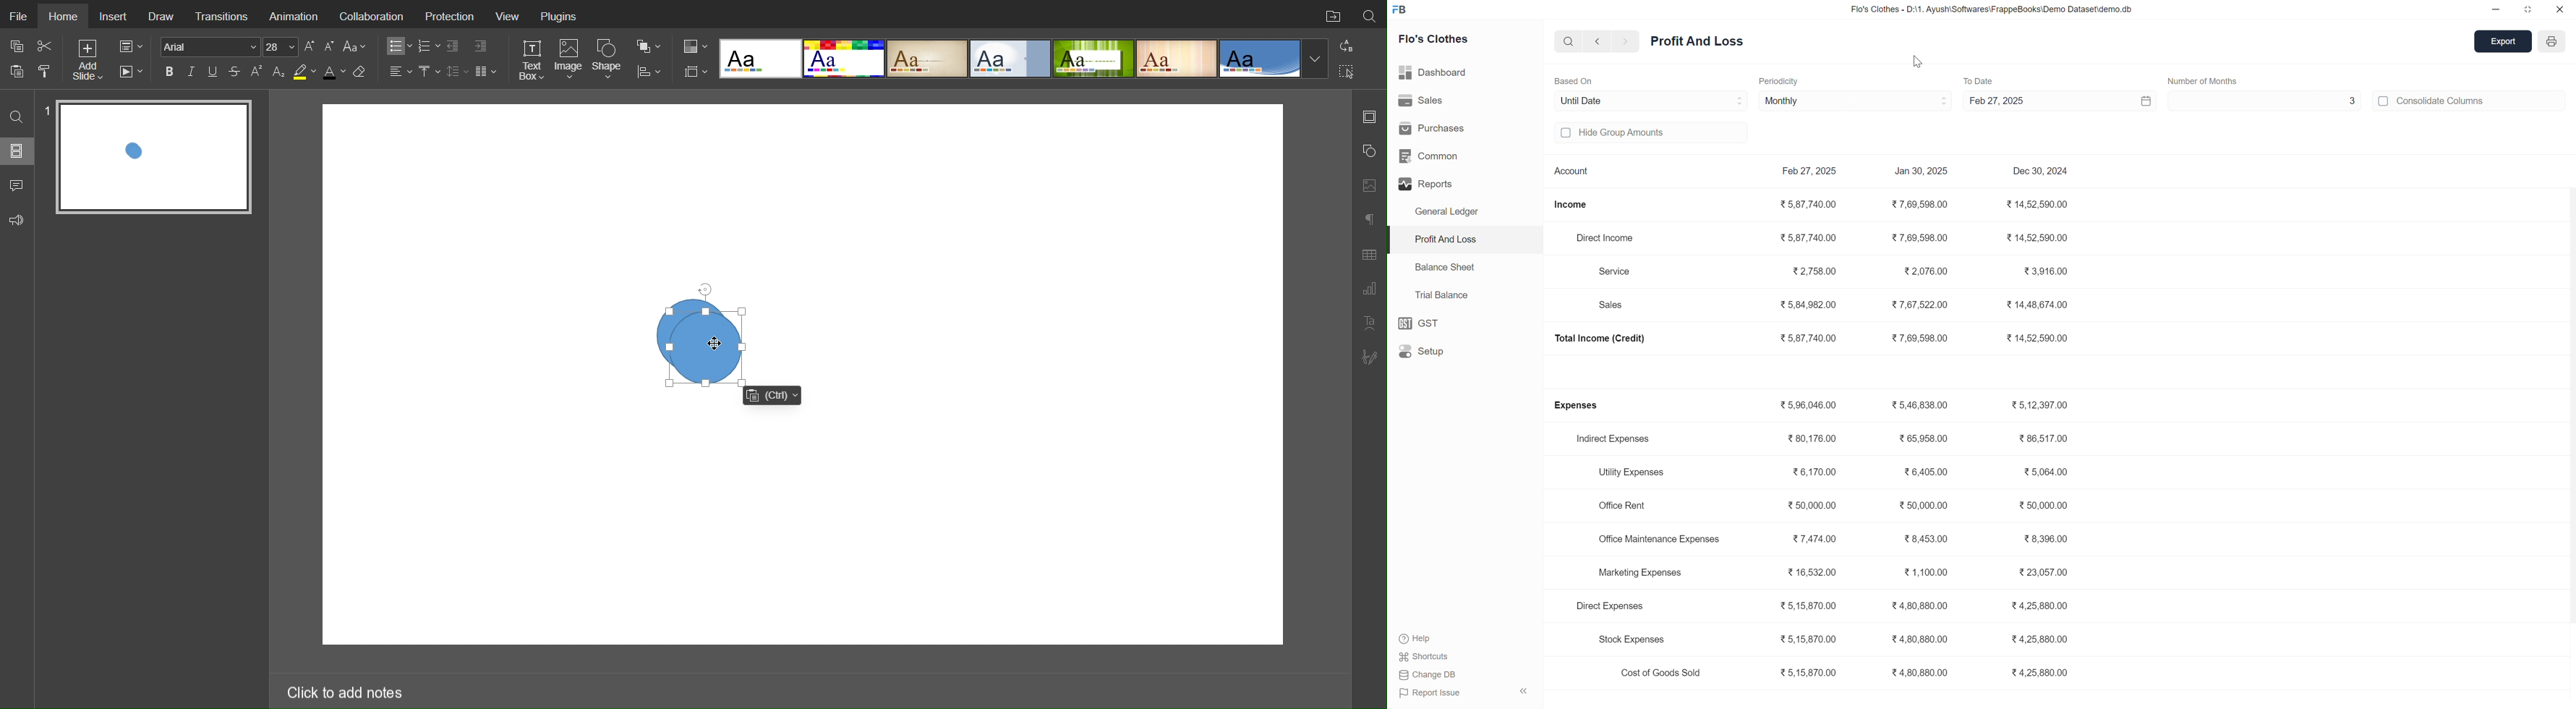  I want to click on Collaboration, so click(375, 17).